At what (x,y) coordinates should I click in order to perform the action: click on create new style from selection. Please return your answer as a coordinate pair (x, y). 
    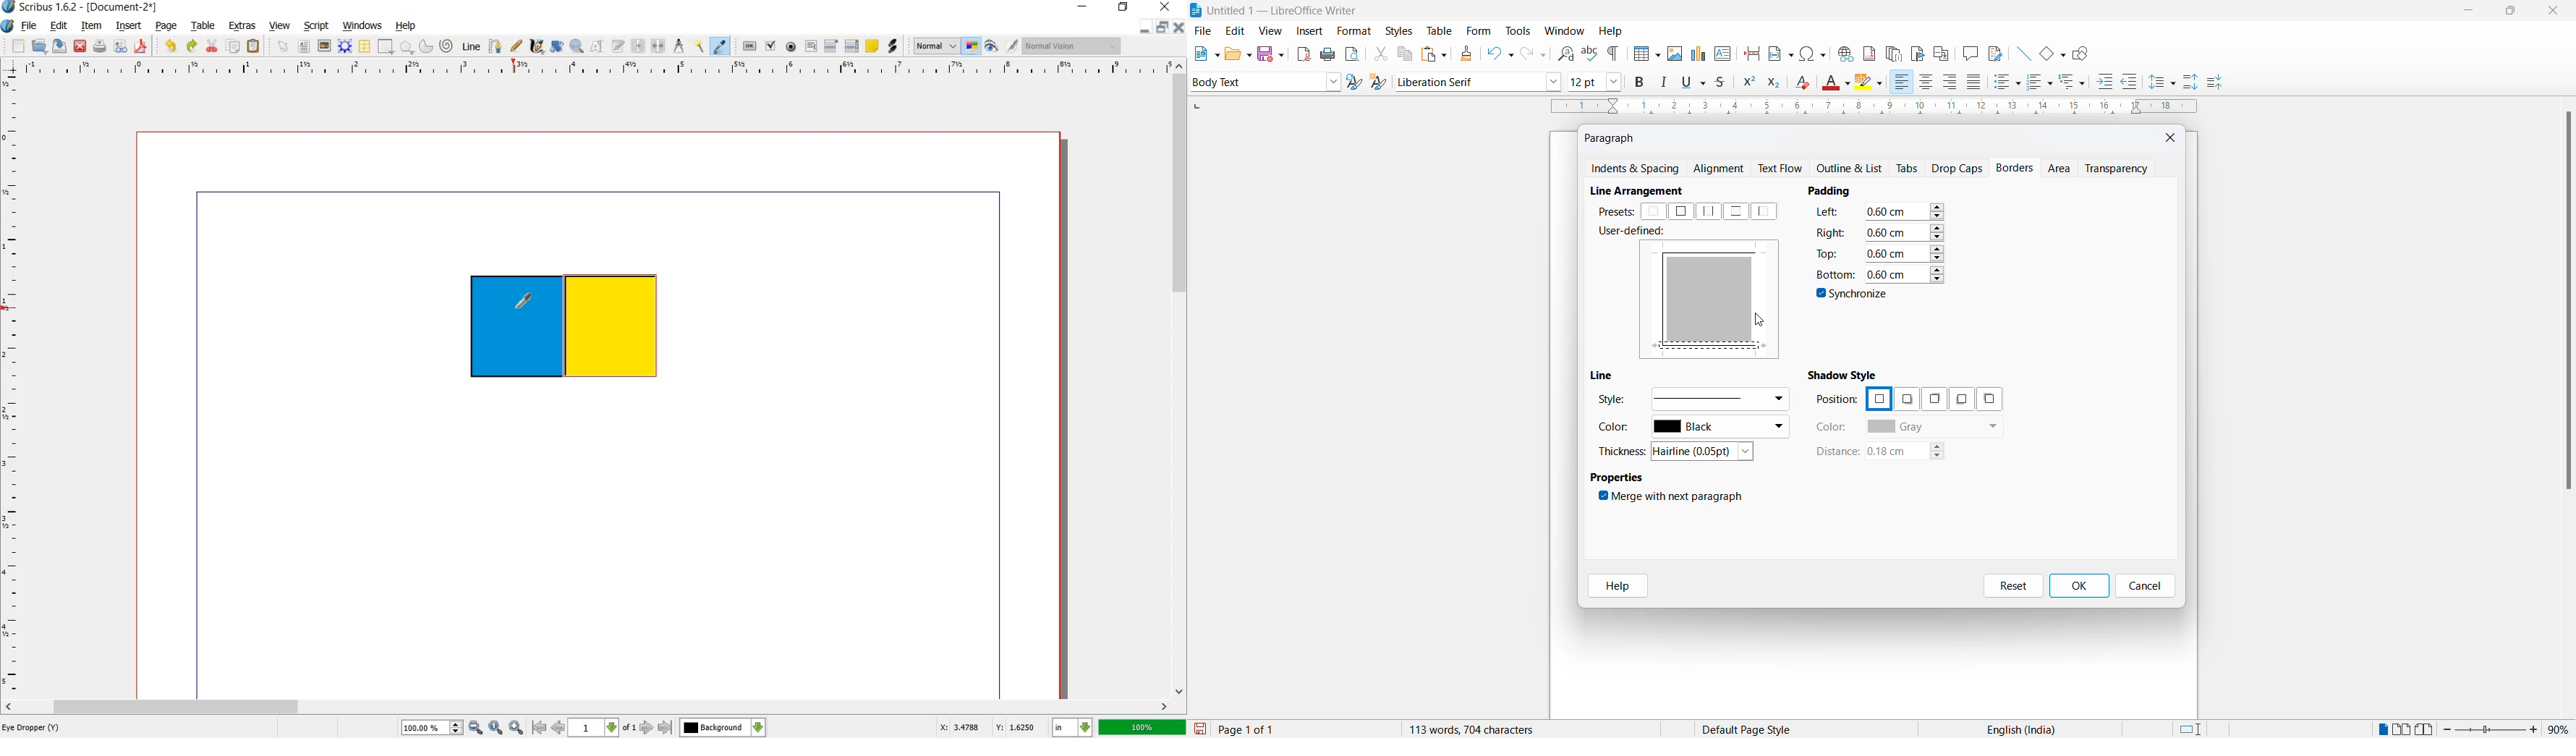
    Looking at the image, I should click on (1382, 83).